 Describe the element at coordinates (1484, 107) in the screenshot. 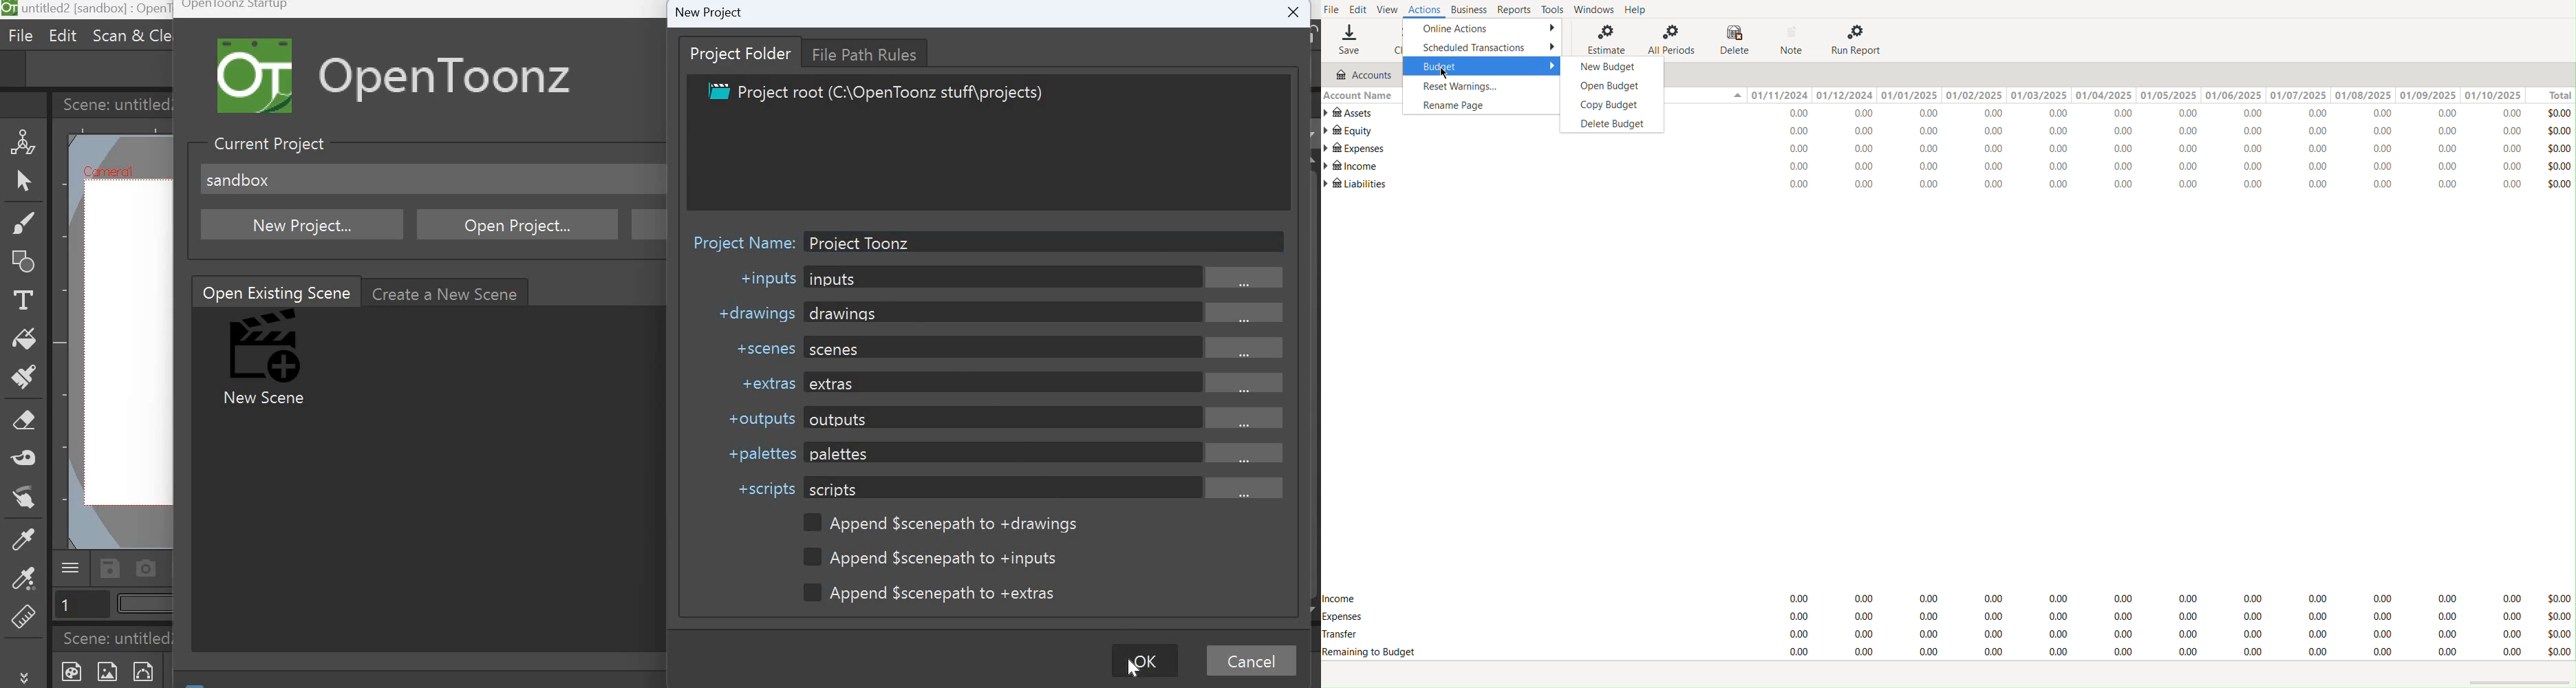

I see `Rename Page` at that location.